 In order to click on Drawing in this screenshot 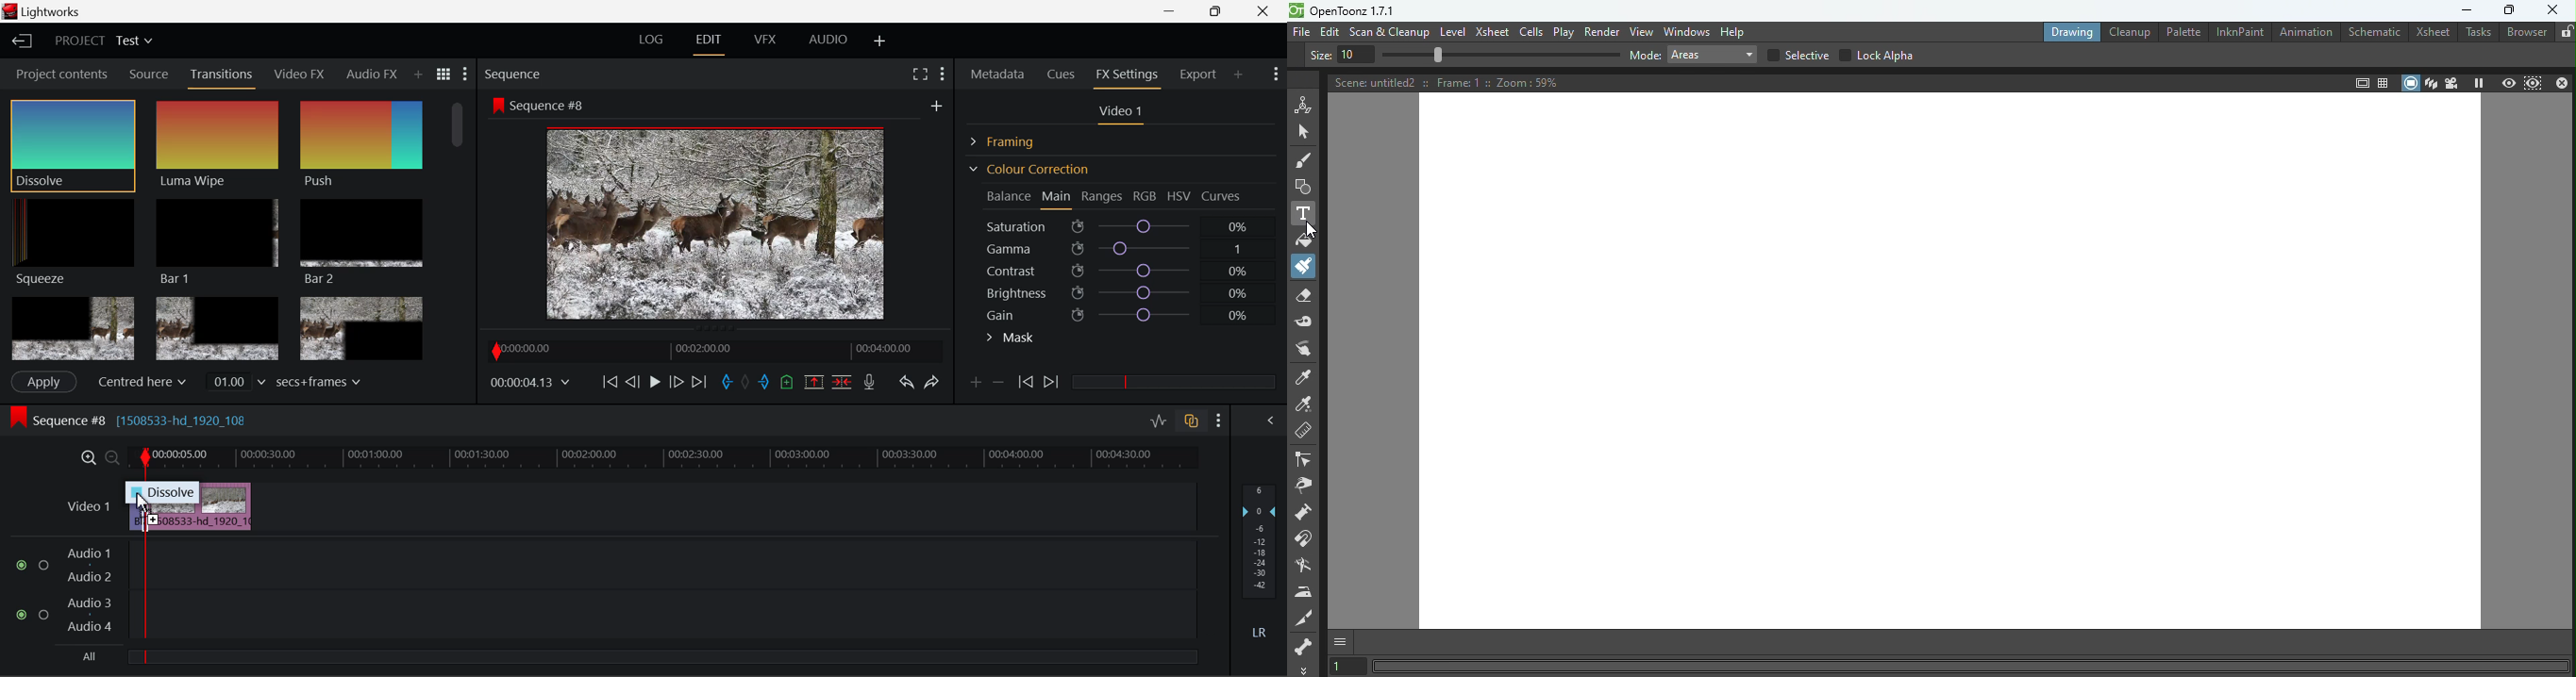, I will do `click(2066, 33)`.